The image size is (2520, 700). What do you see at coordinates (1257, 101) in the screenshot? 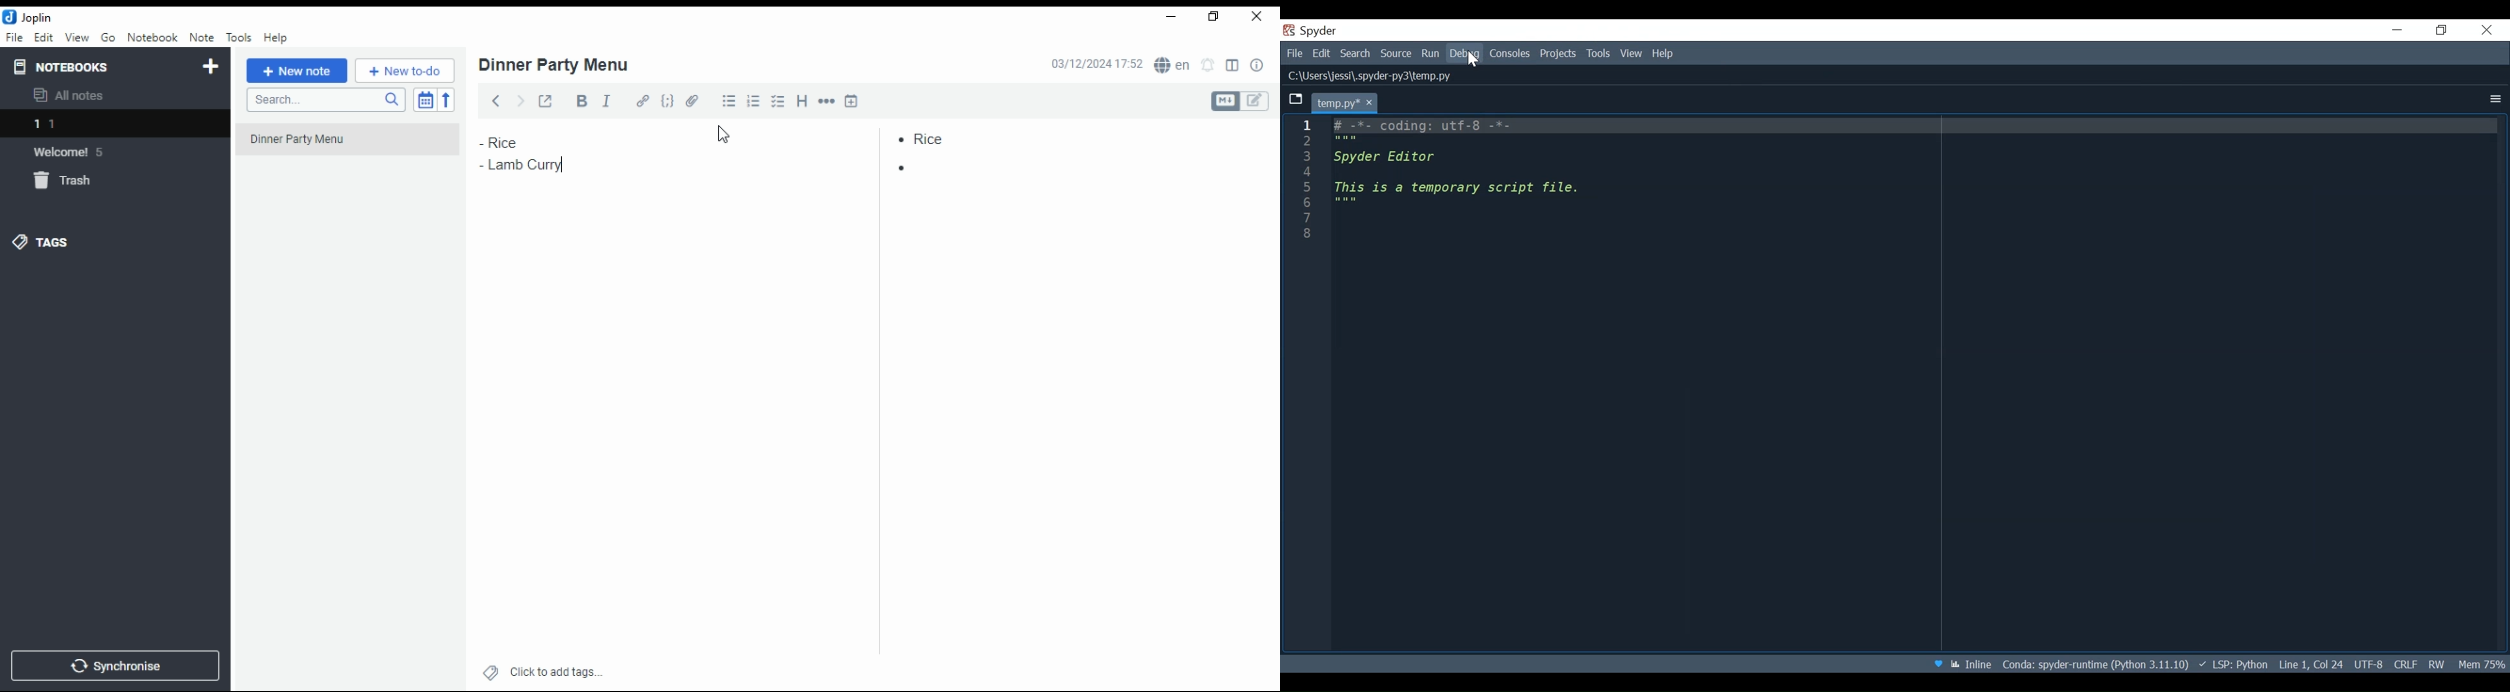
I see `edit` at bounding box center [1257, 101].